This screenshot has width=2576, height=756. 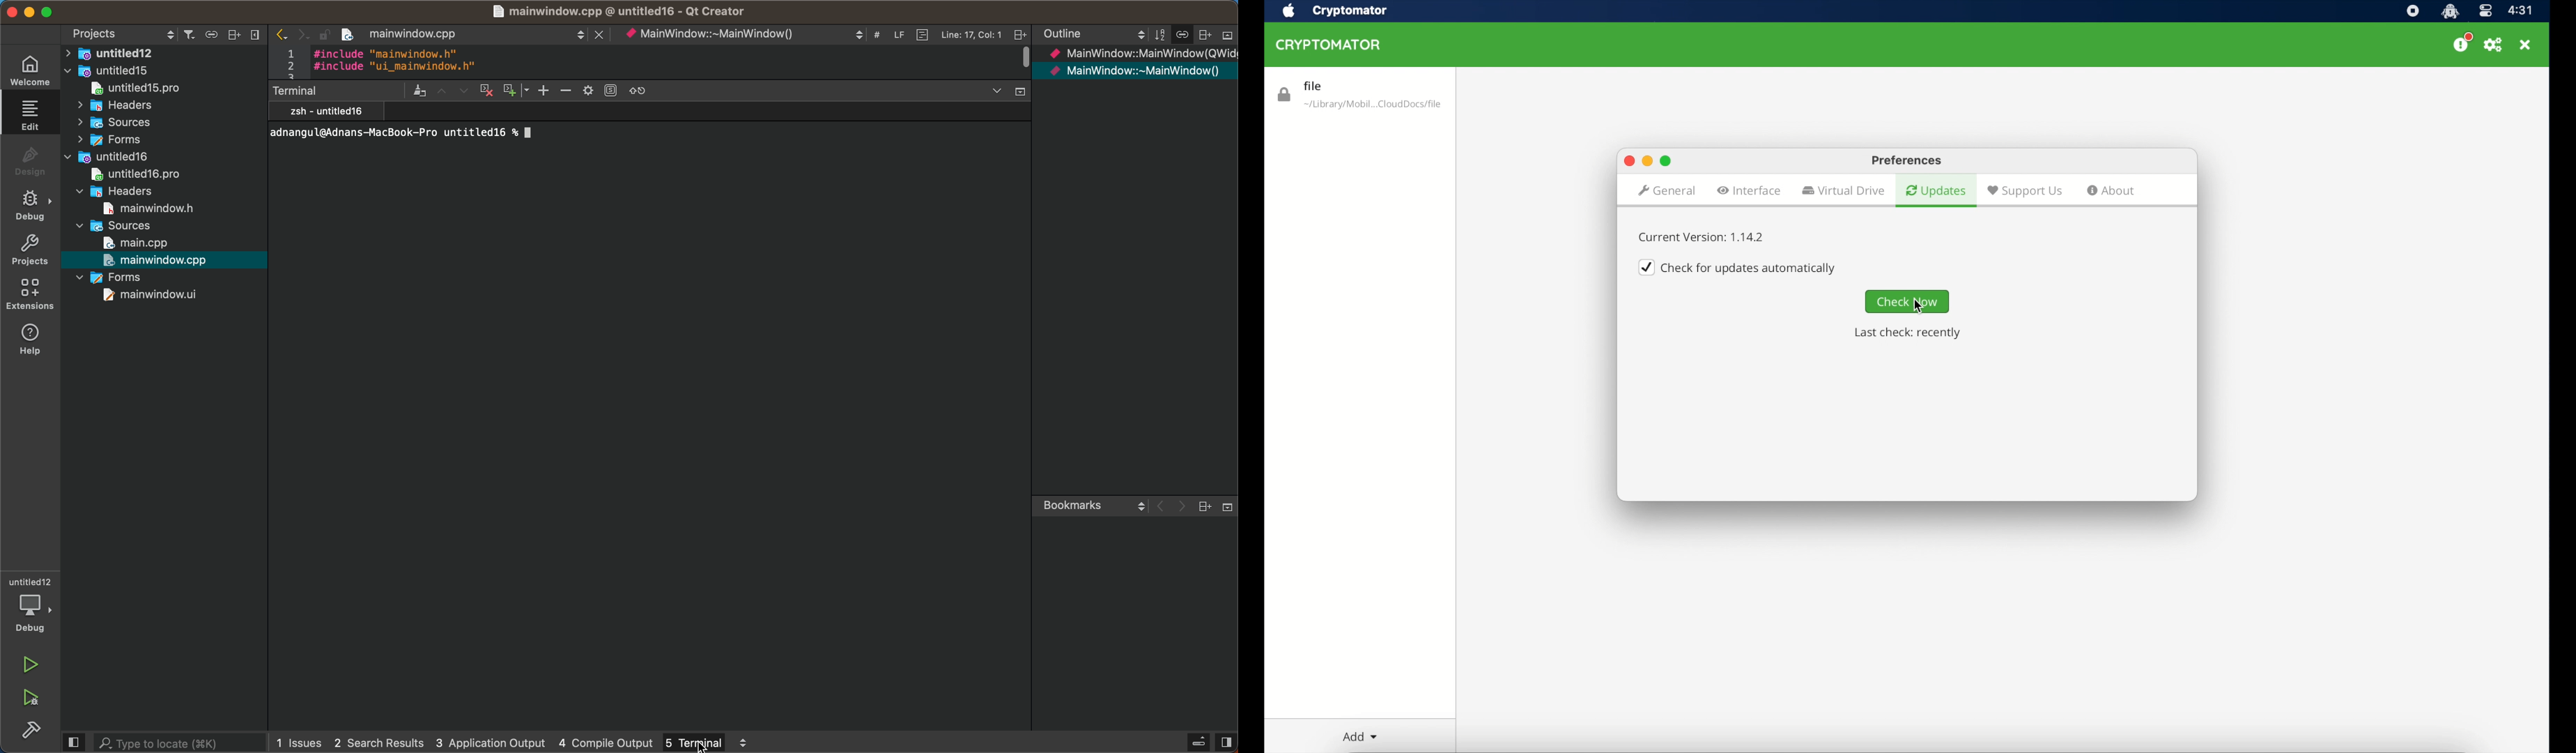 What do you see at coordinates (1022, 60) in the screenshot?
I see `vertical scroll` at bounding box center [1022, 60].